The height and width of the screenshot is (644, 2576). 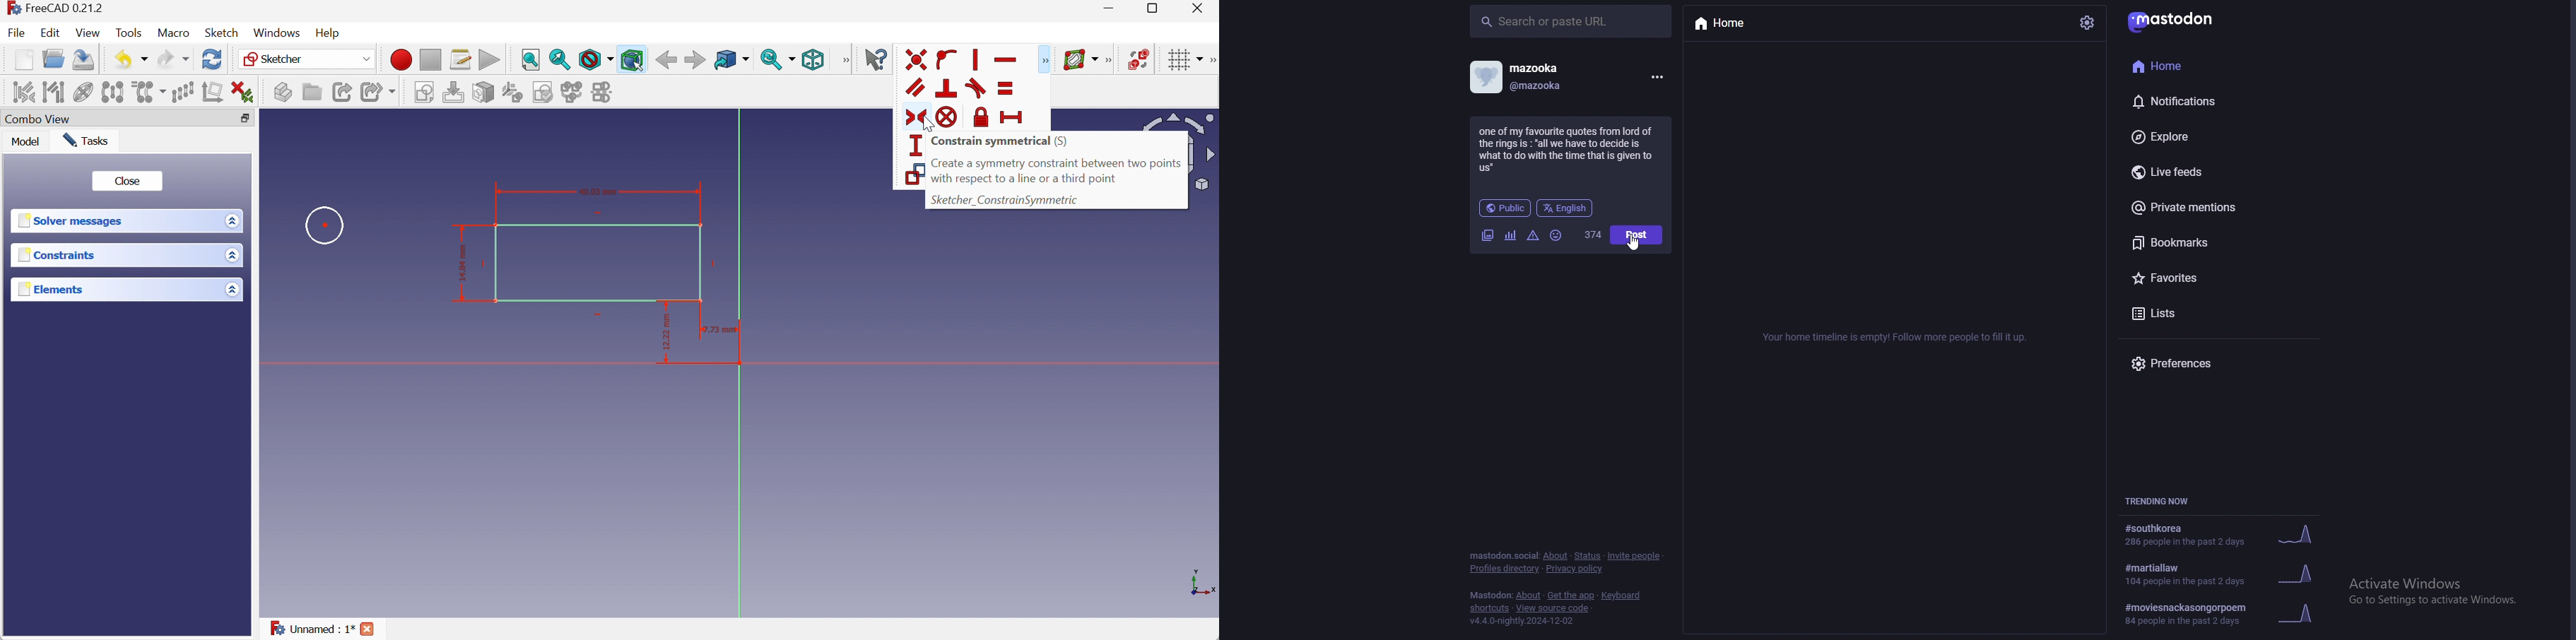 What do you see at coordinates (455, 93) in the screenshot?
I see `Edit sketch` at bounding box center [455, 93].